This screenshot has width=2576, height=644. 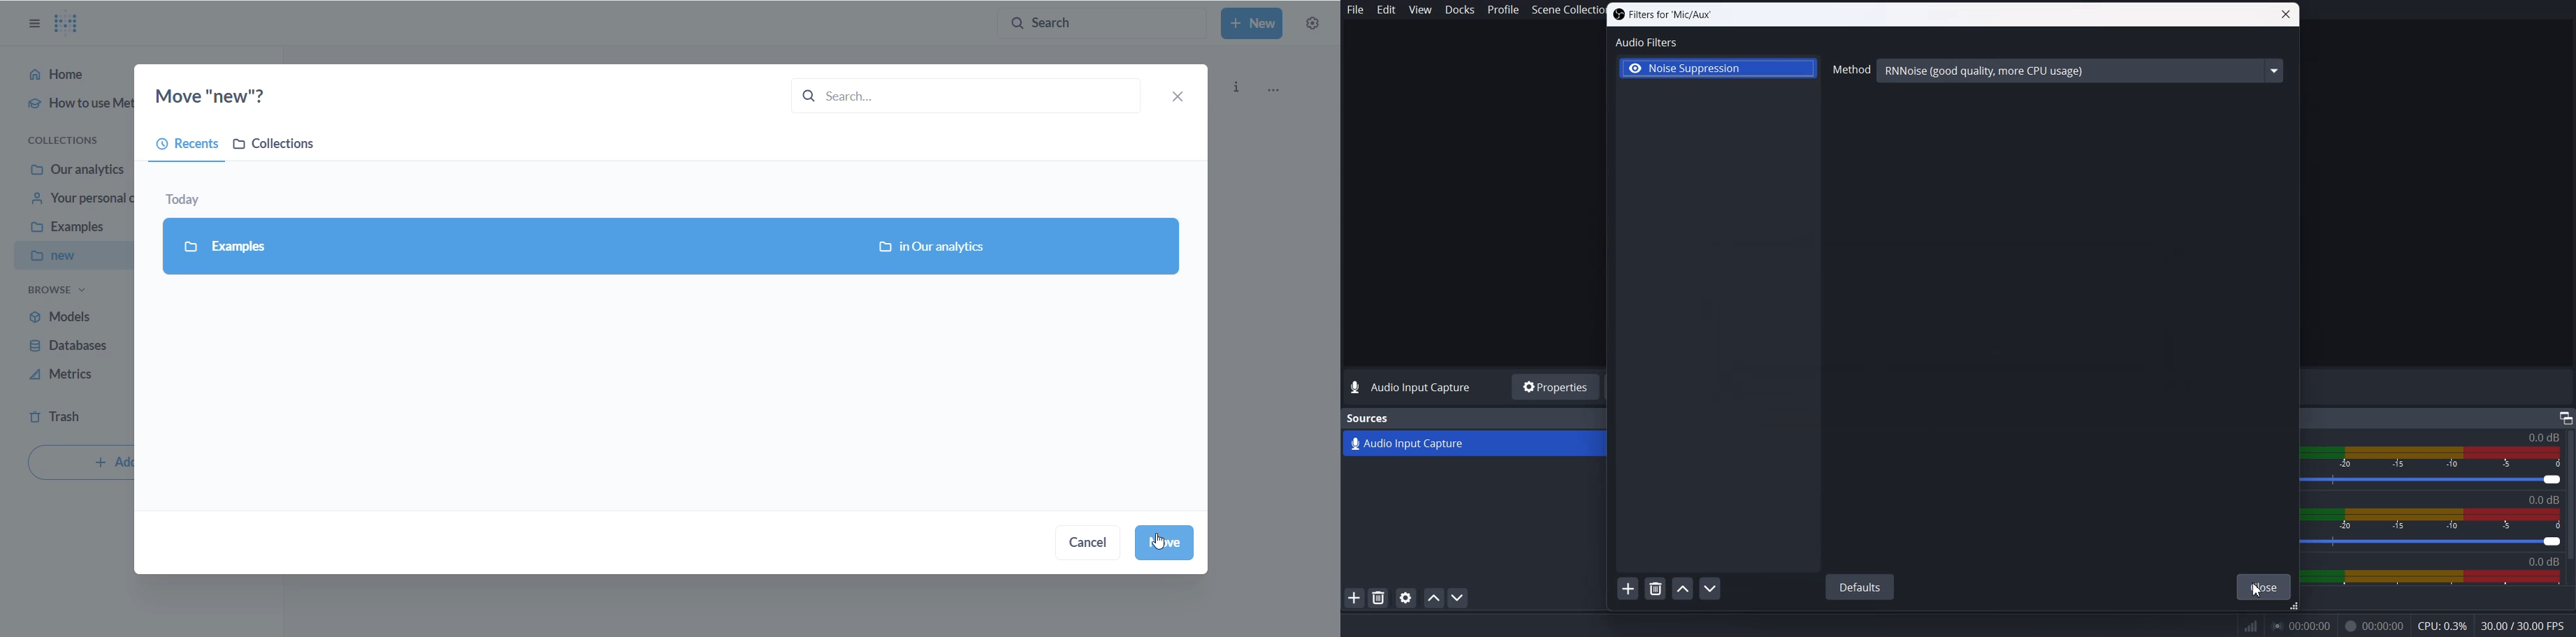 I want to click on databases, so click(x=72, y=347).